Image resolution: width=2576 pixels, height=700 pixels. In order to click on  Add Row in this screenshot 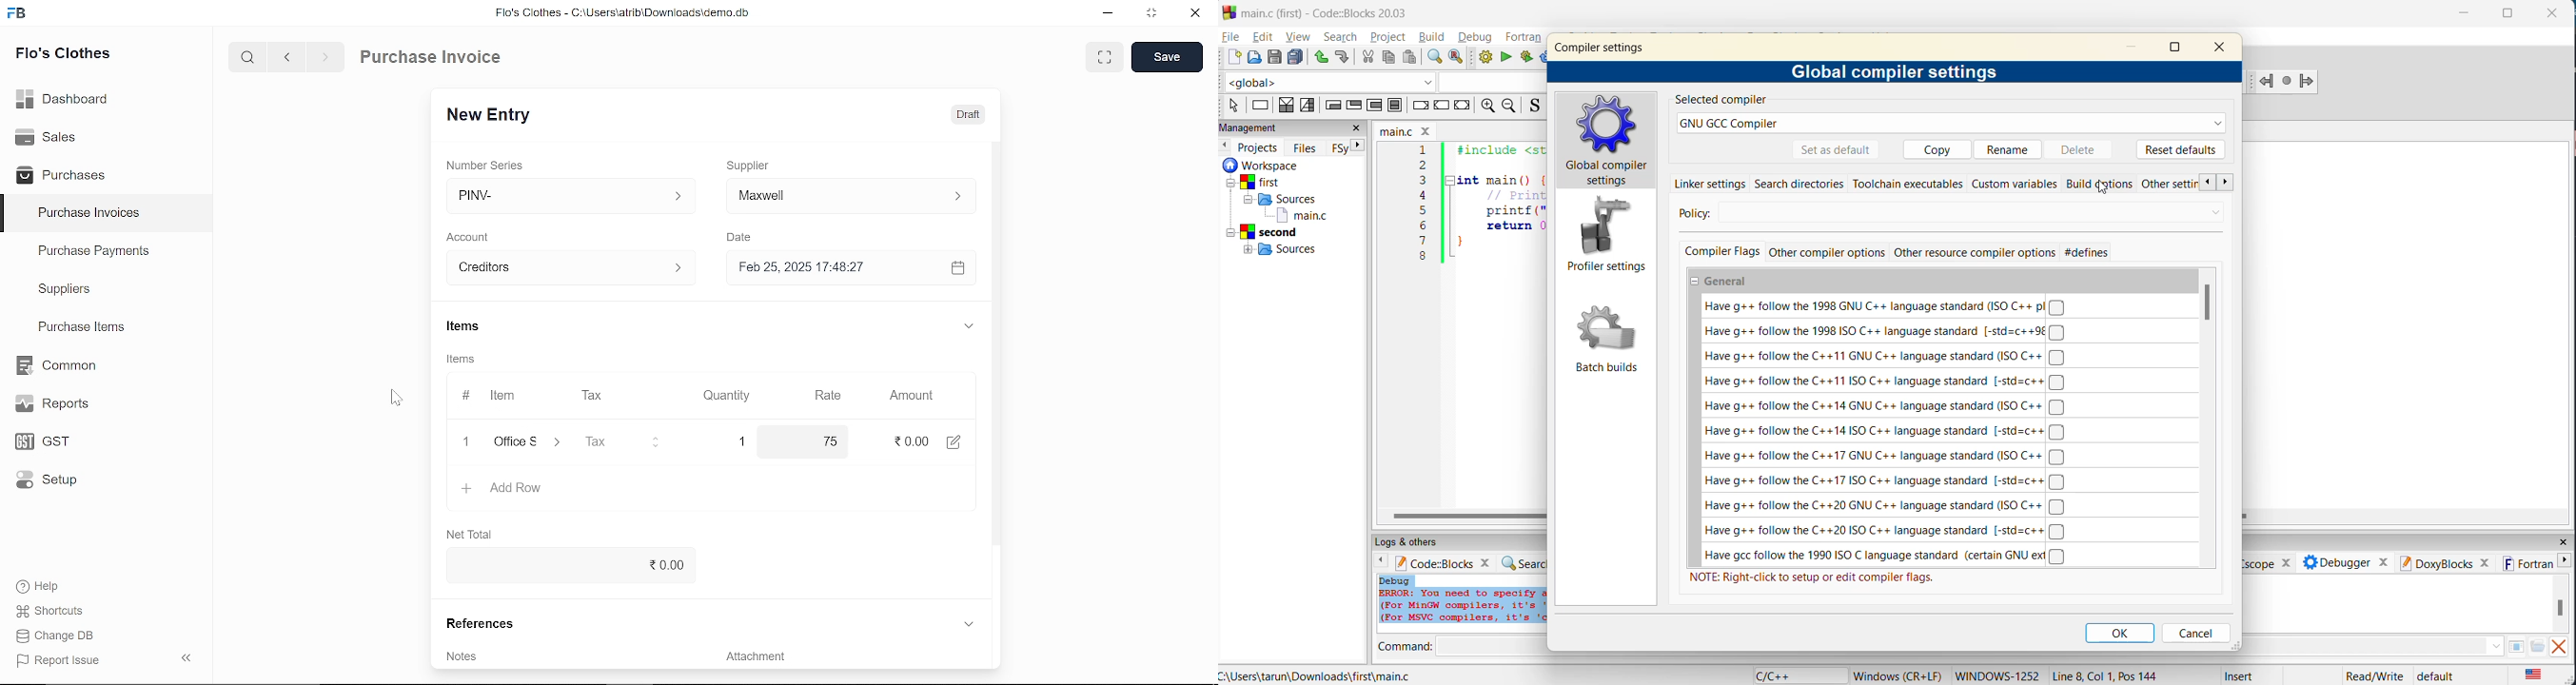, I will do `click(503, 489)`.